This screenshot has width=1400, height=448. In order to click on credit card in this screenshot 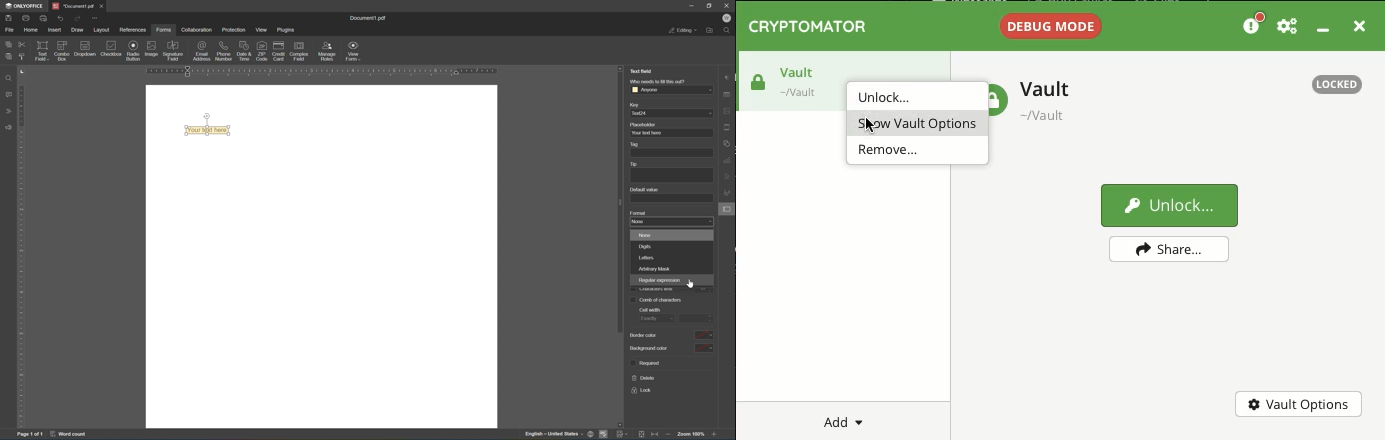, I will do `click(278, 53)`.